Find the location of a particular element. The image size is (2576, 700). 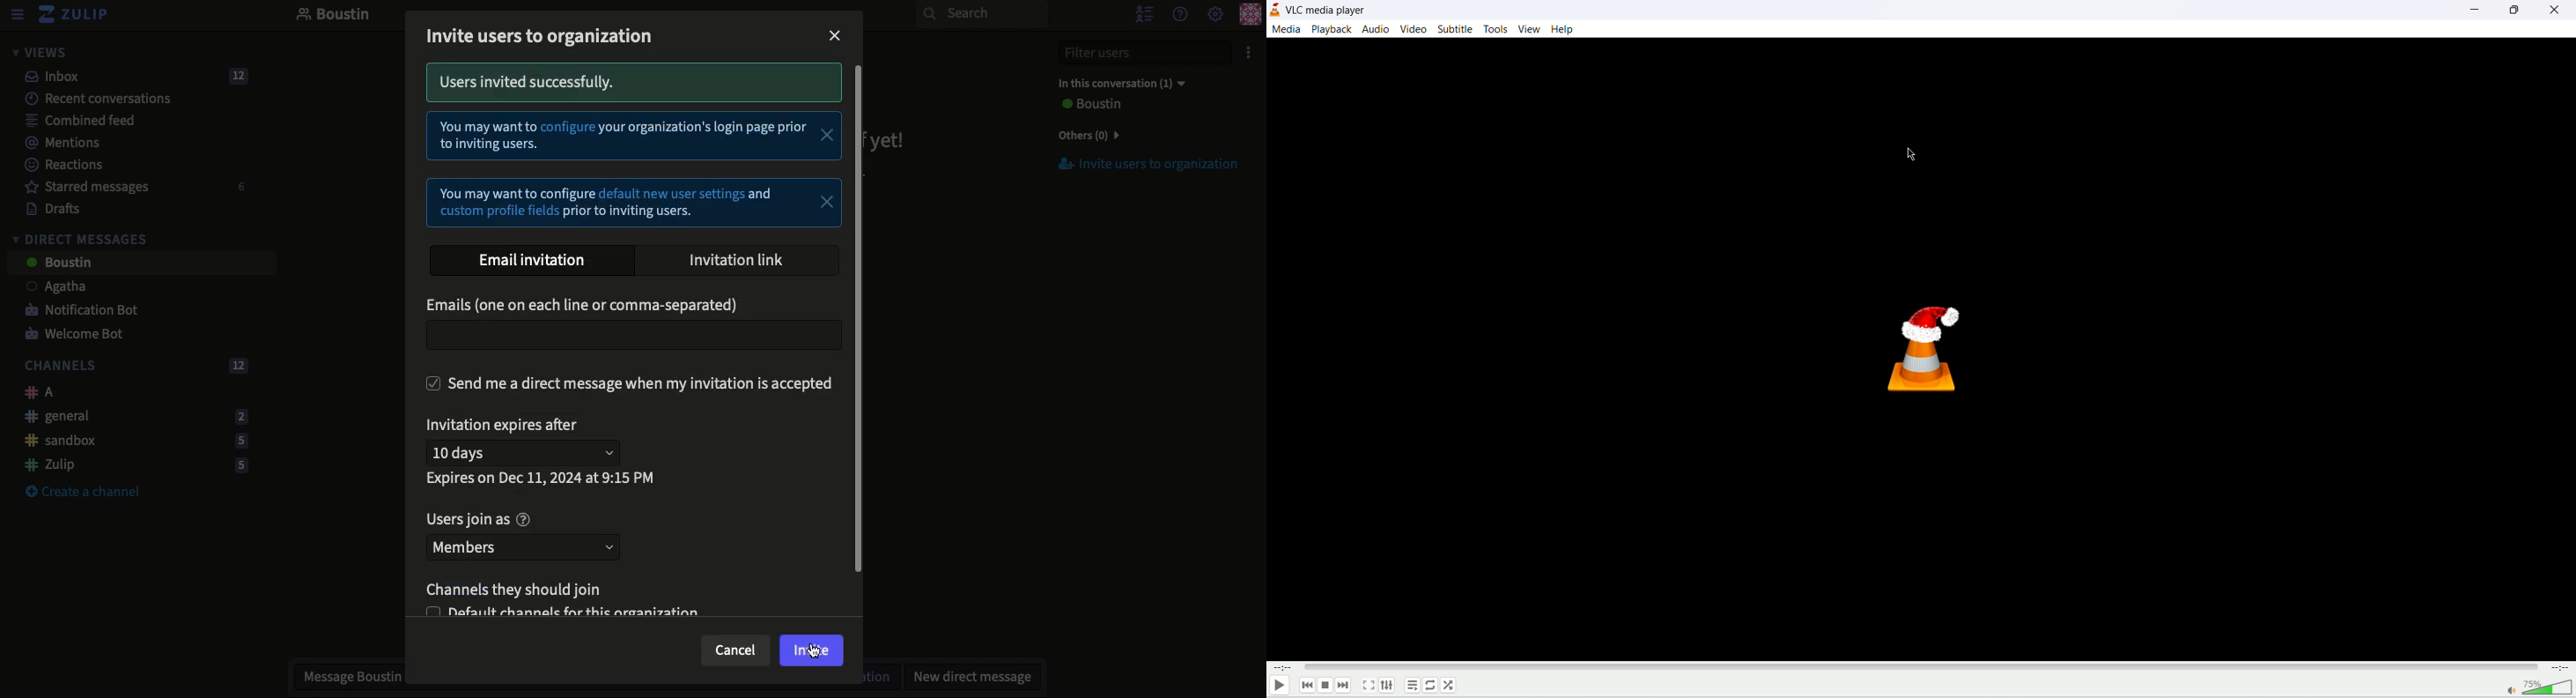

stop is located at coordinates (1325, 686).